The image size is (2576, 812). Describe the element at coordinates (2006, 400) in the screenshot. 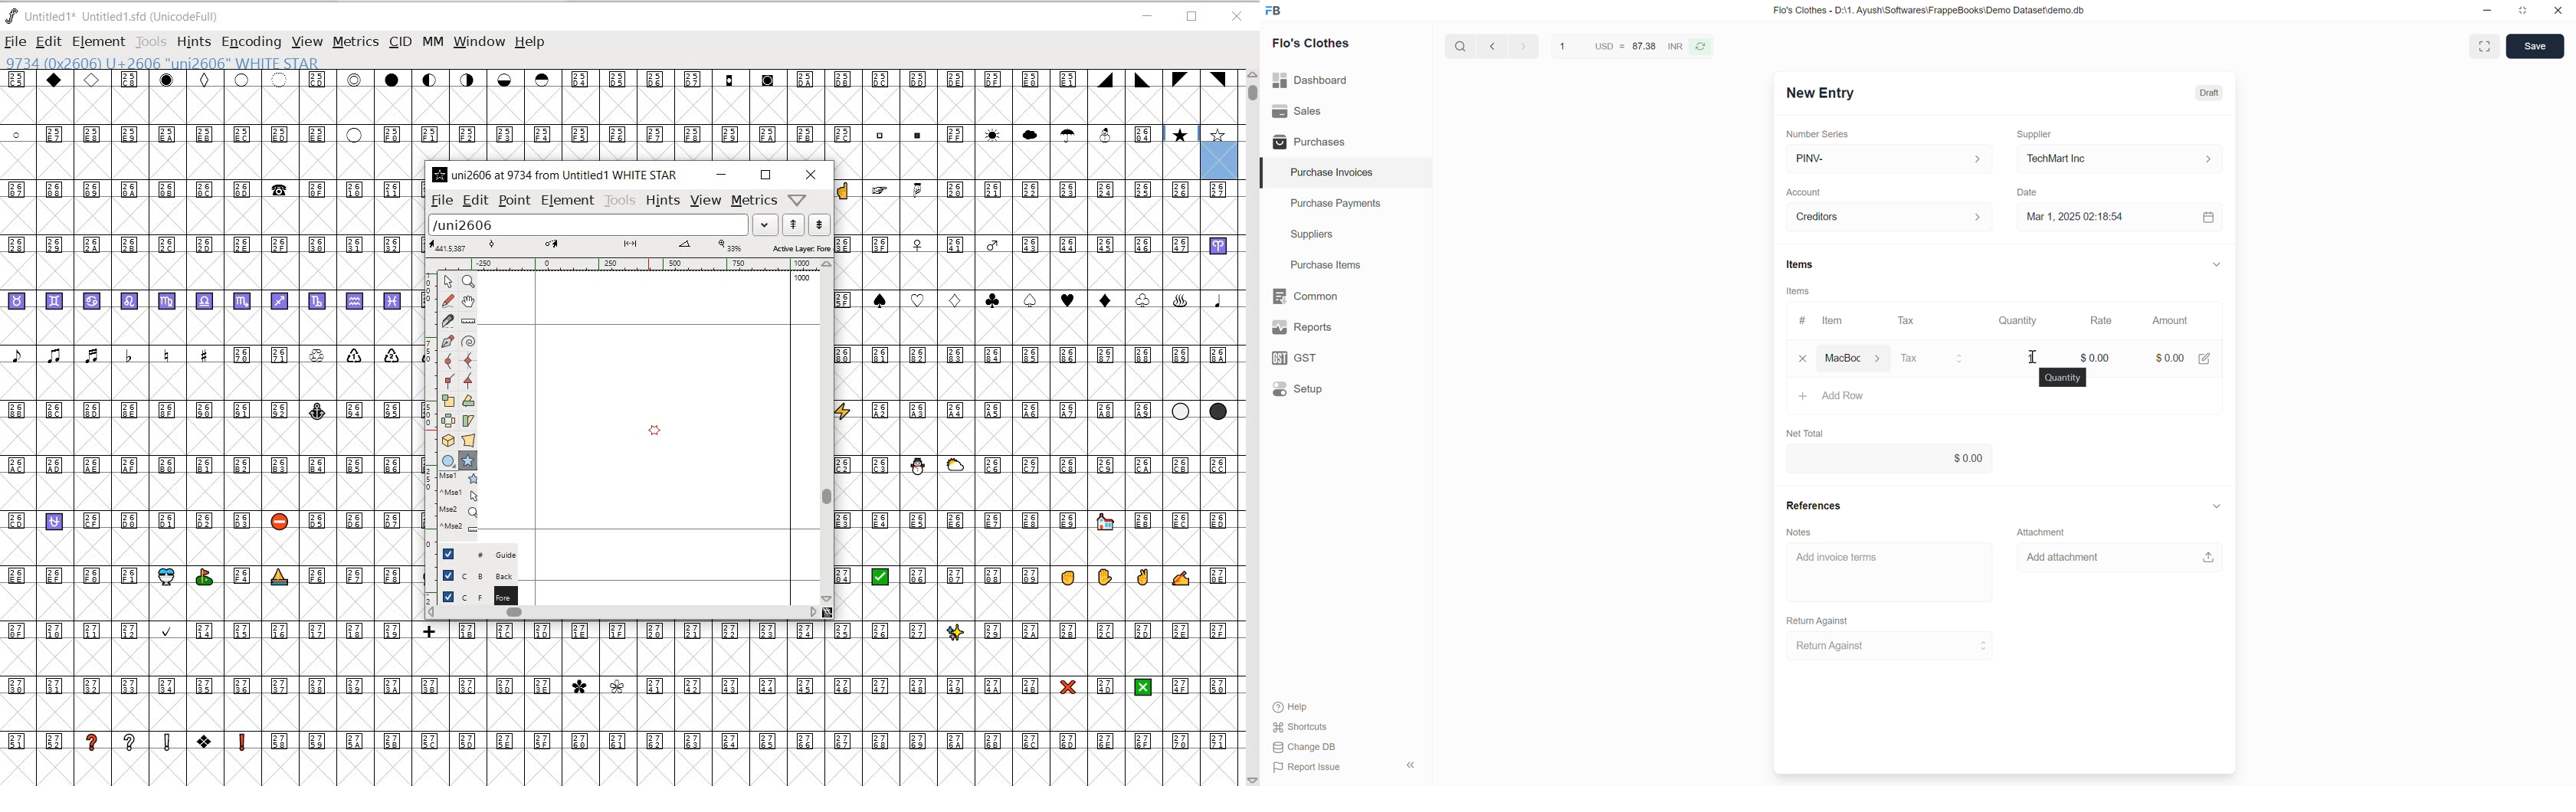

I see `Add Row` at that location.